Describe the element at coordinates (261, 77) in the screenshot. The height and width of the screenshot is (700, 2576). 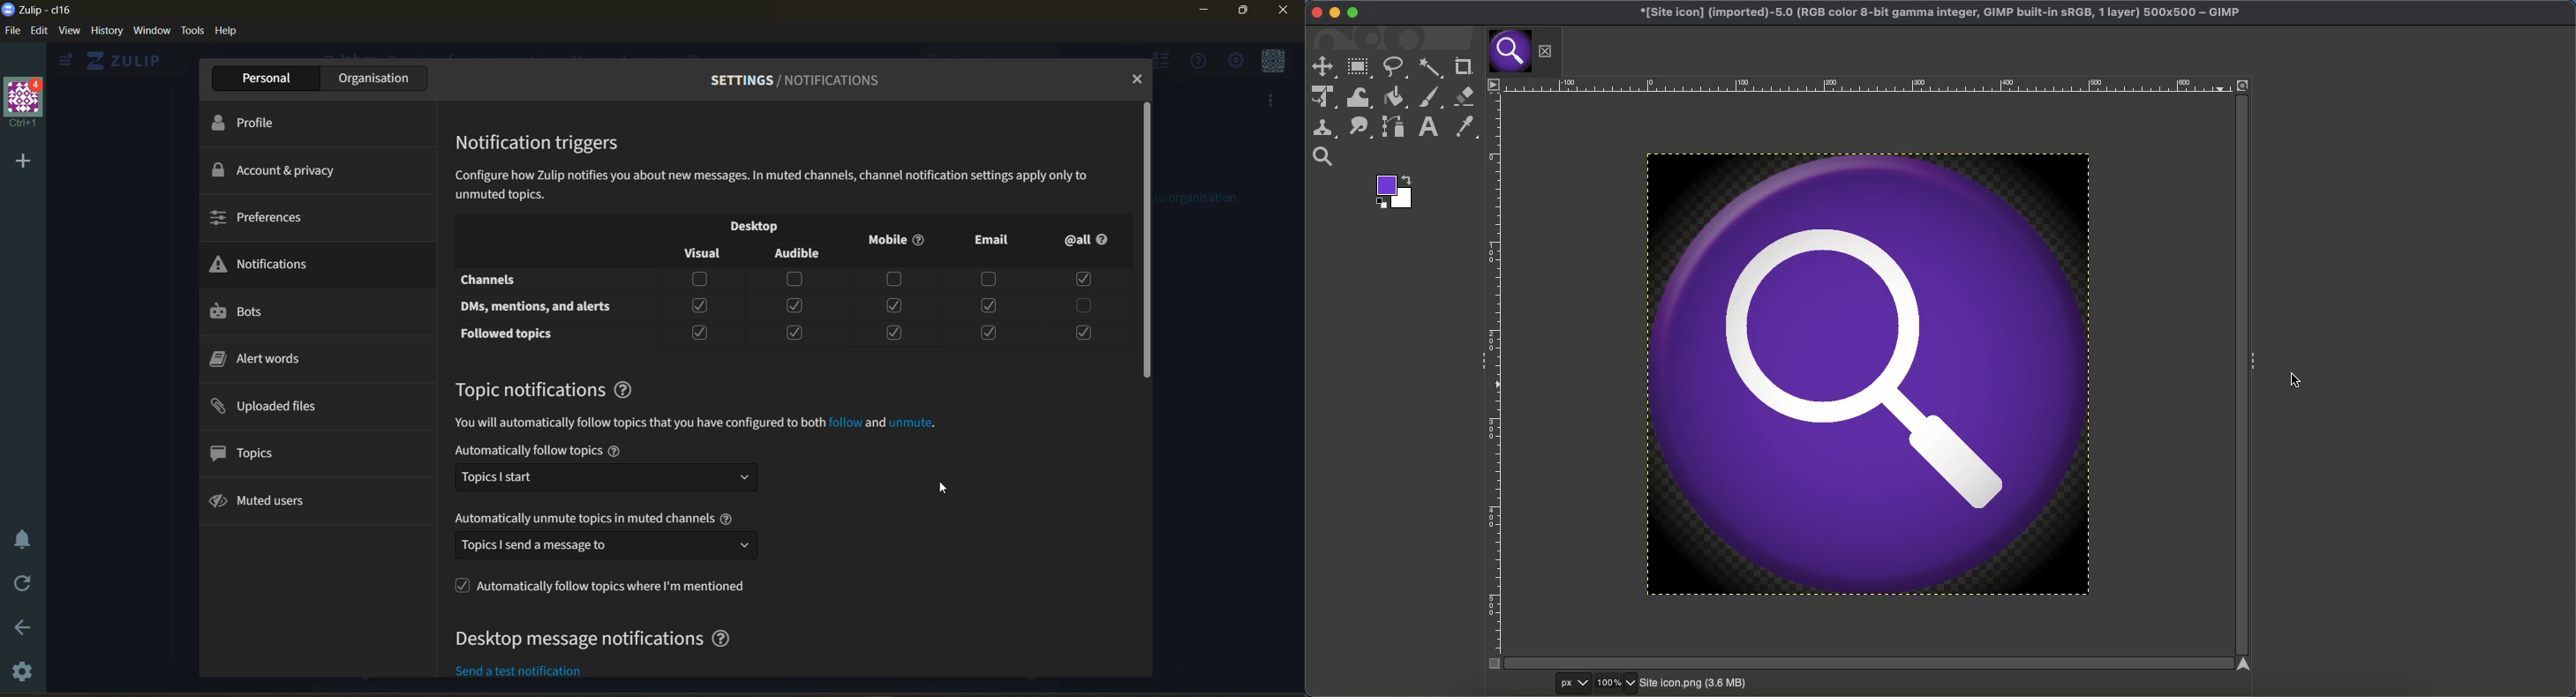
I see `personal` at that location.